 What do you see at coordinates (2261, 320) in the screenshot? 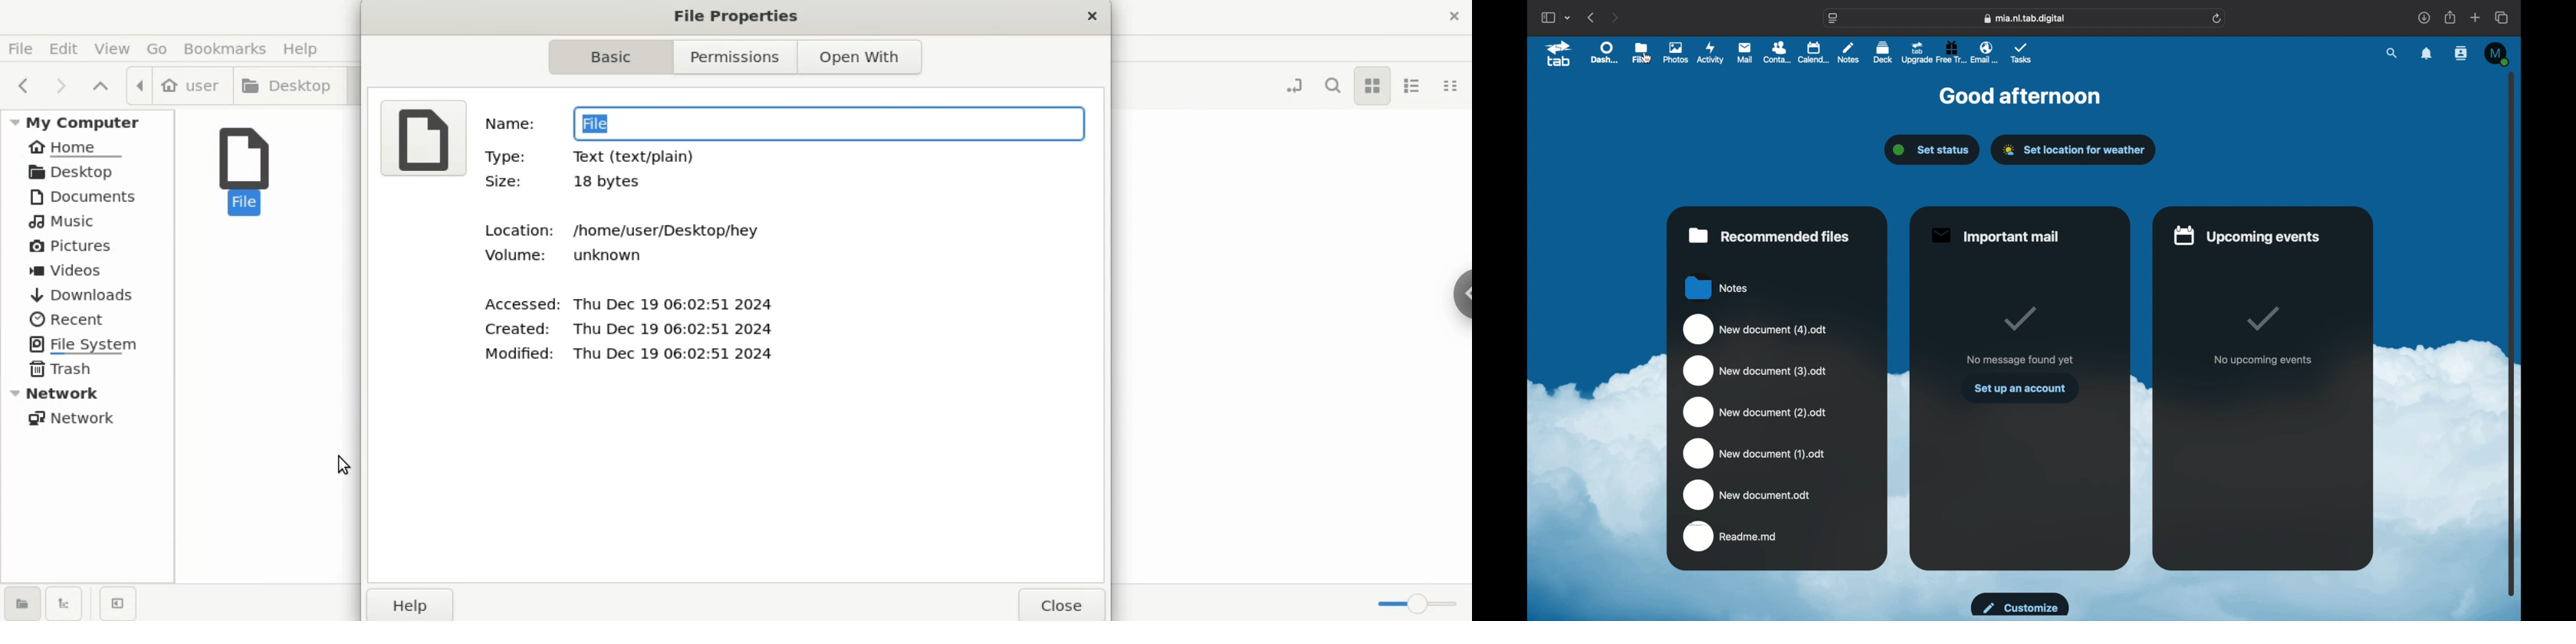
I see `tick mark` at bounding box center [2261, 320].